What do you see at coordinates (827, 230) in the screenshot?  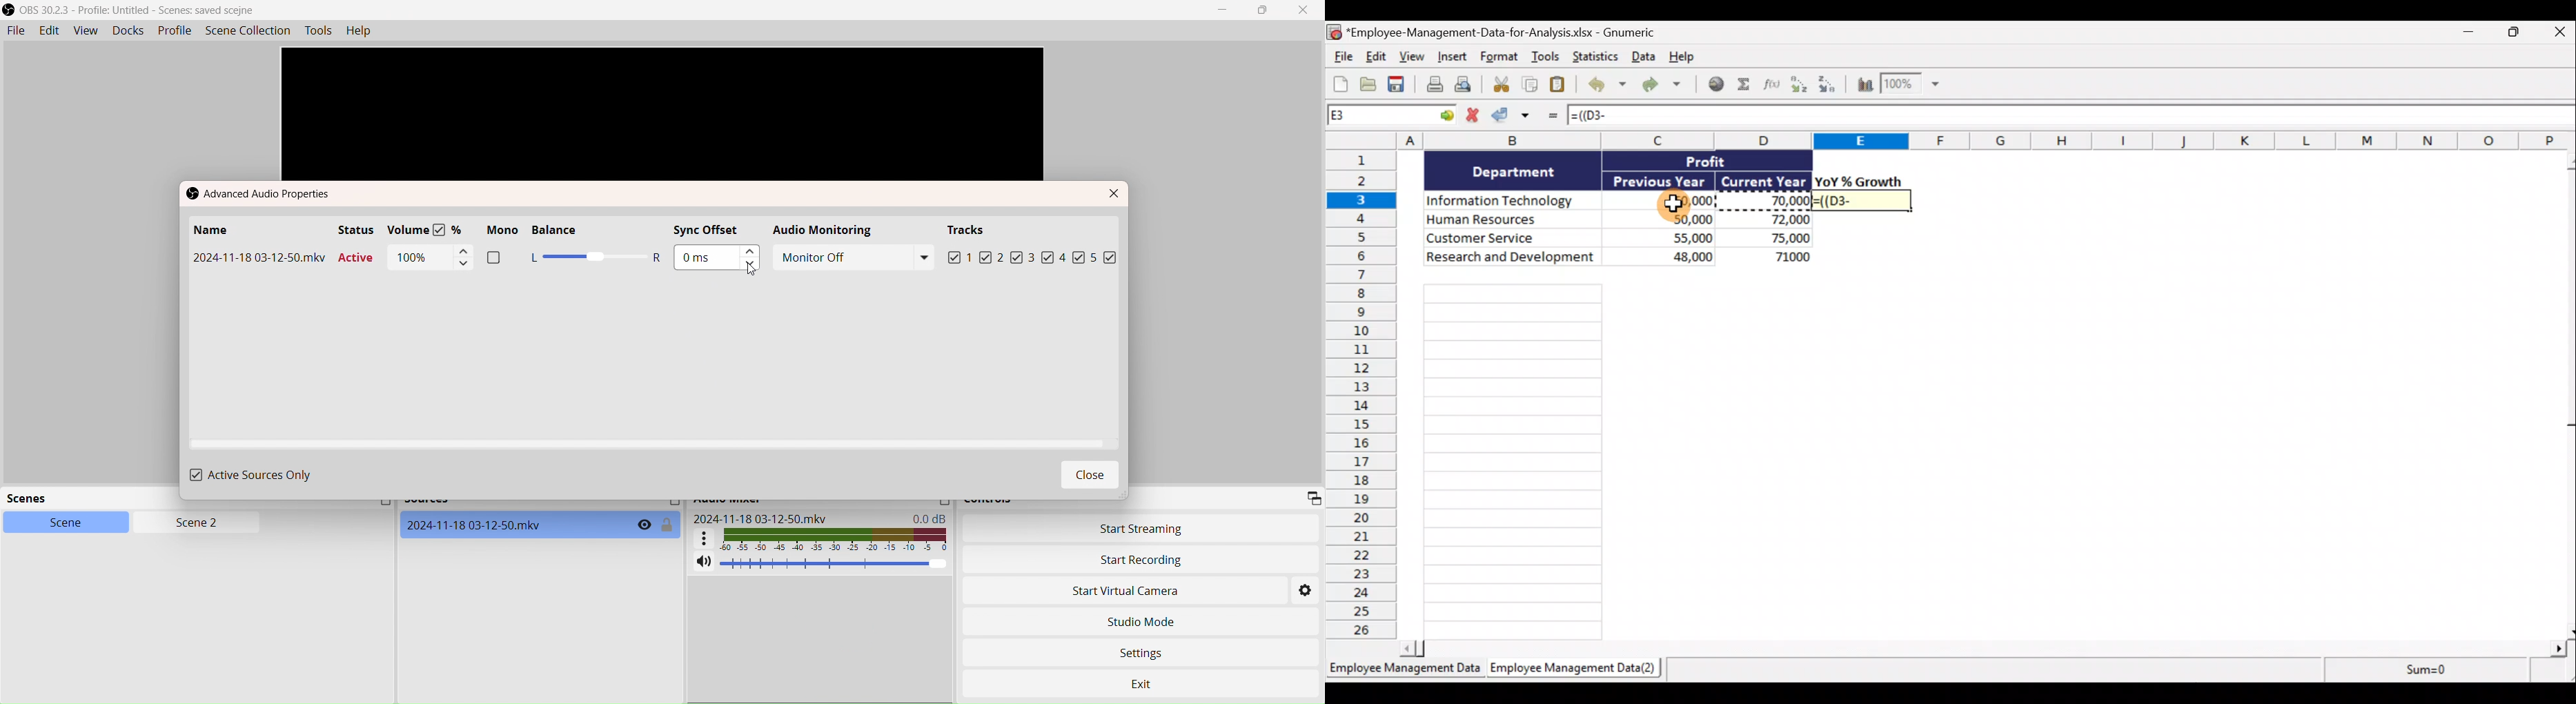 I see `Audio Monitoring` at bounding box center [827, 230].